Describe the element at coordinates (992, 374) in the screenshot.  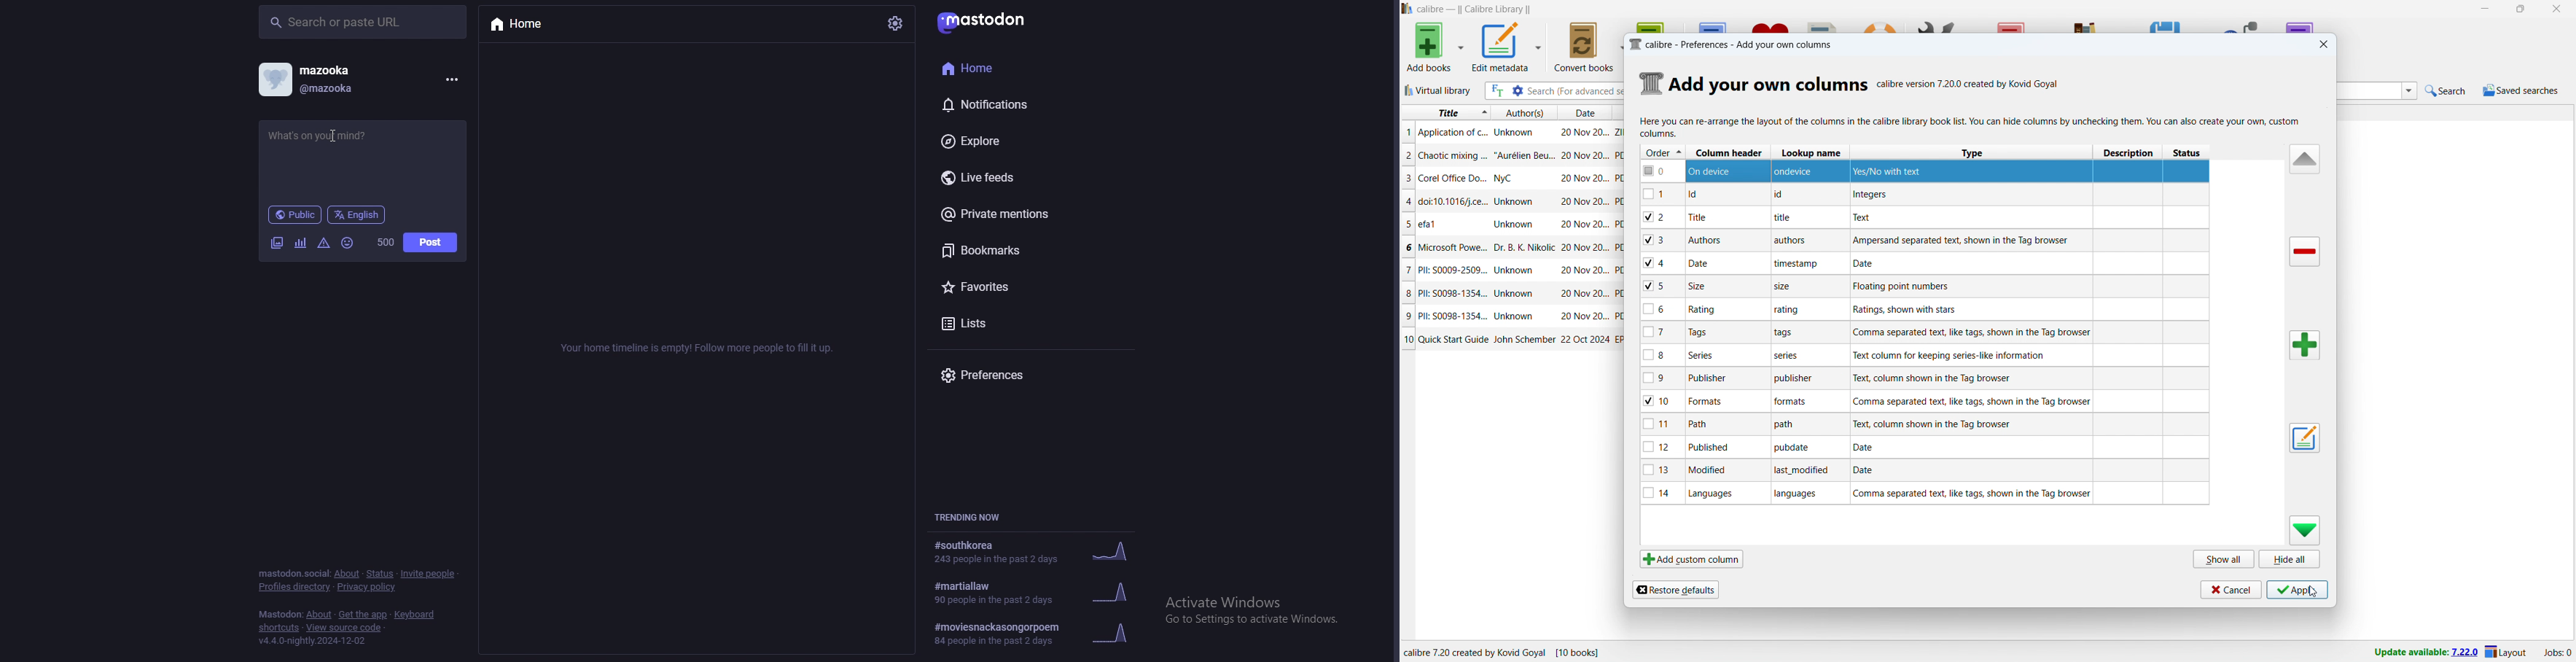
I see `preferences` at that location.